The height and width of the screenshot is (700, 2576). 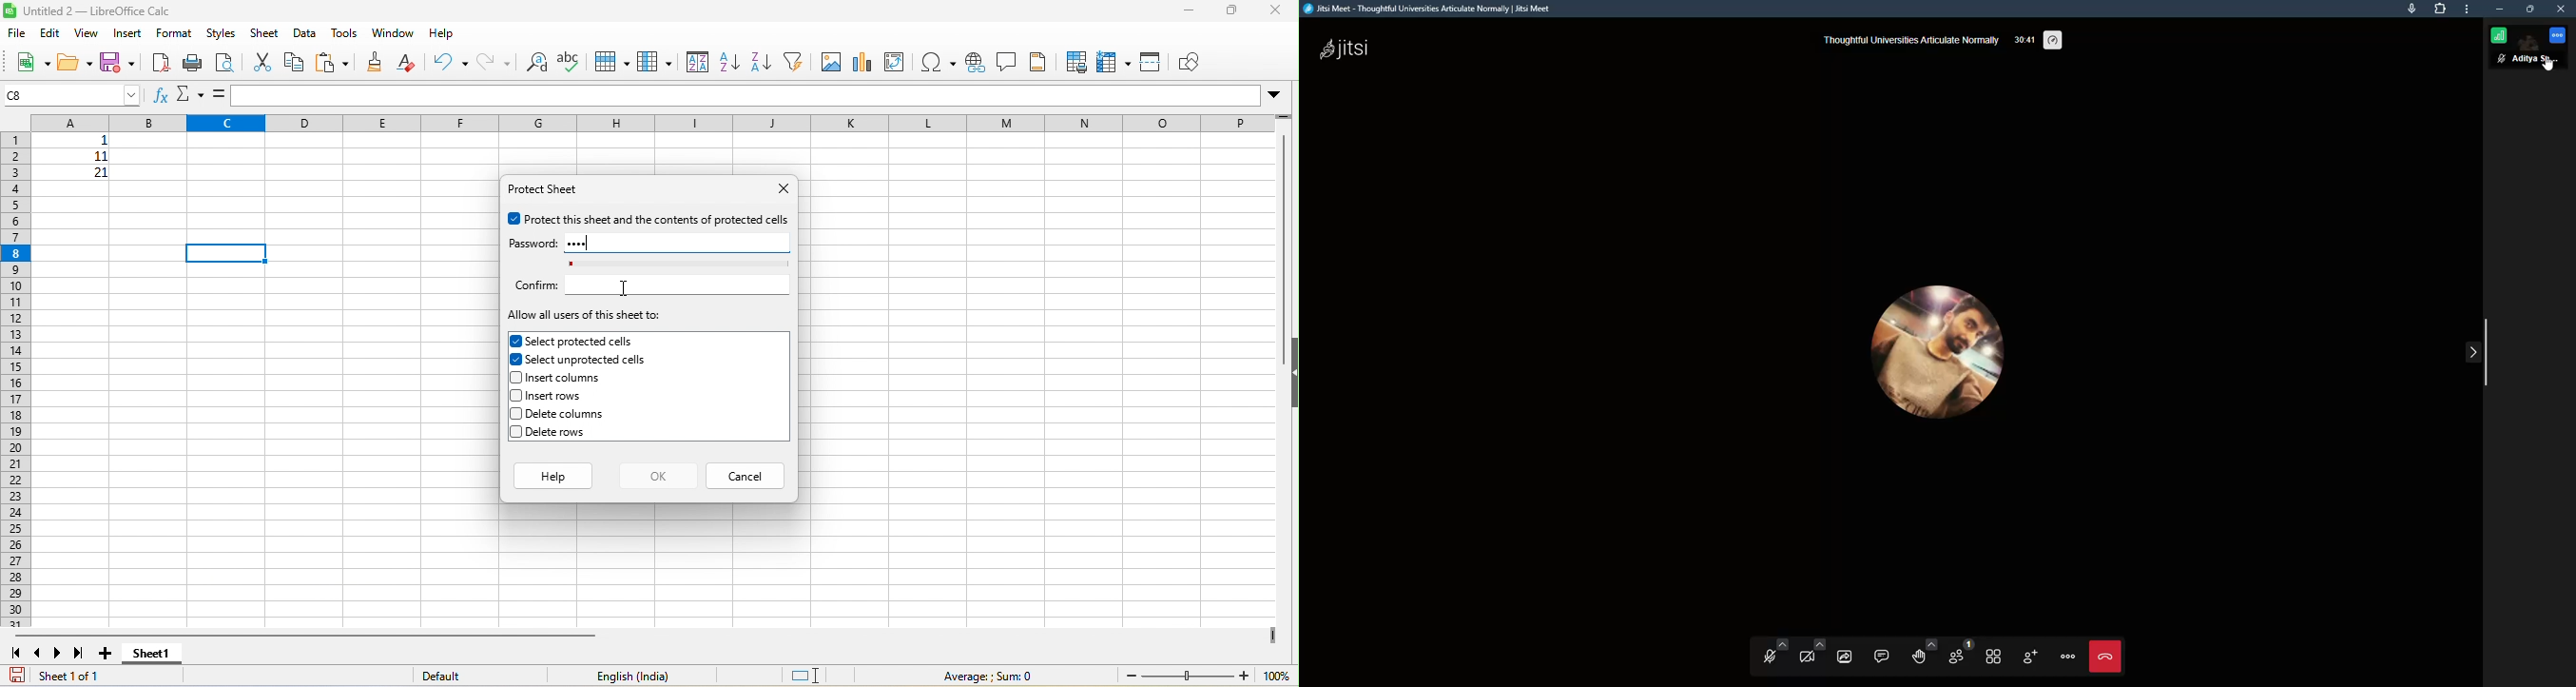 I want to click on drag to view more columns, so click(x=1269, y=634).